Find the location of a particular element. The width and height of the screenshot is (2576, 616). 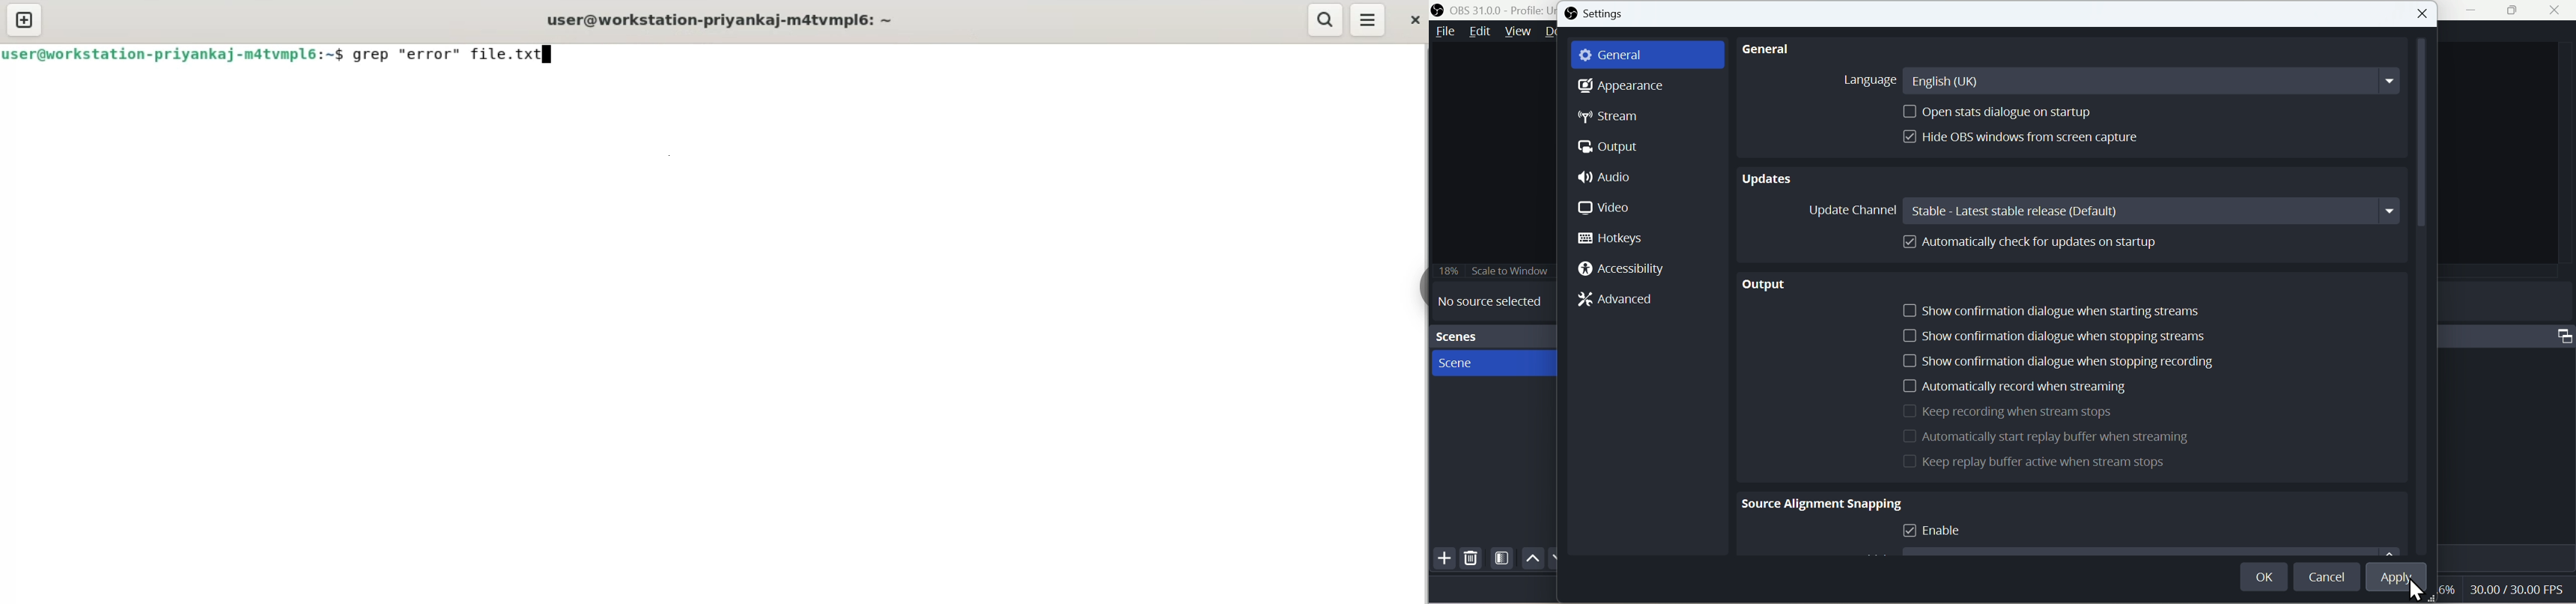

Apply is located at coordinates (2396, 578).